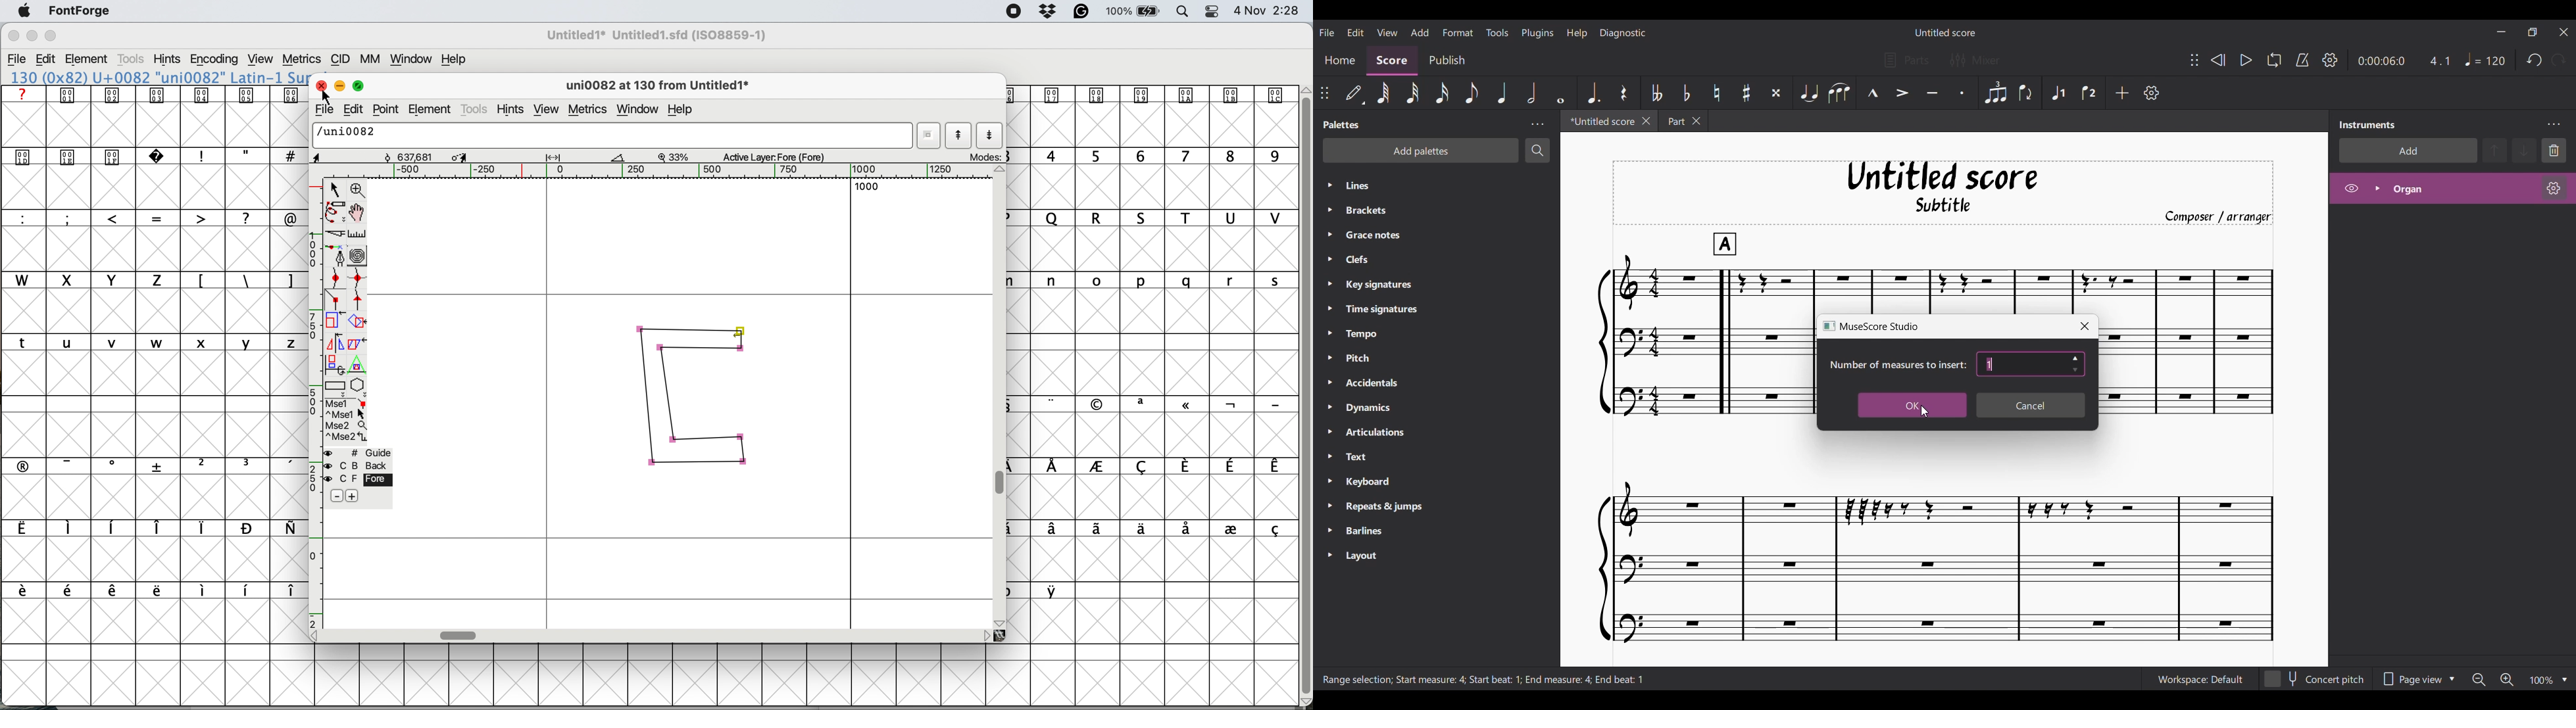 This screenshot has width=2576, height=728. Describe the element at coordinates (262, 59) in the screenshot. I see `view` at that location.